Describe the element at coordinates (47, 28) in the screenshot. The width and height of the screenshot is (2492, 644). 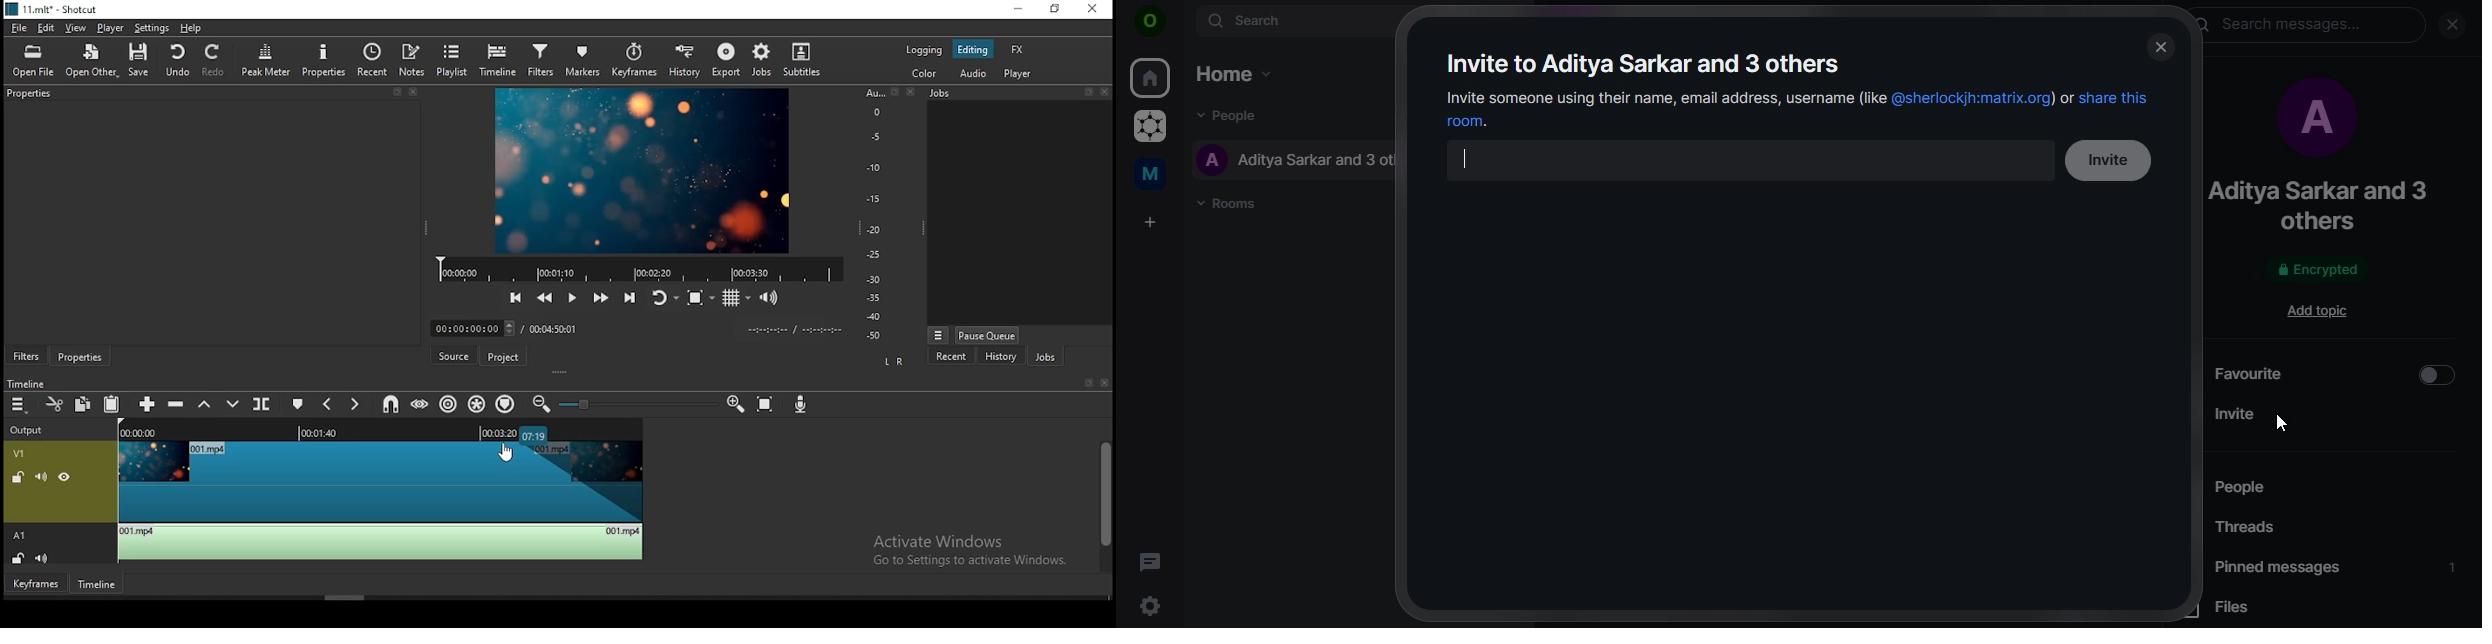
I see `edit` at that location.